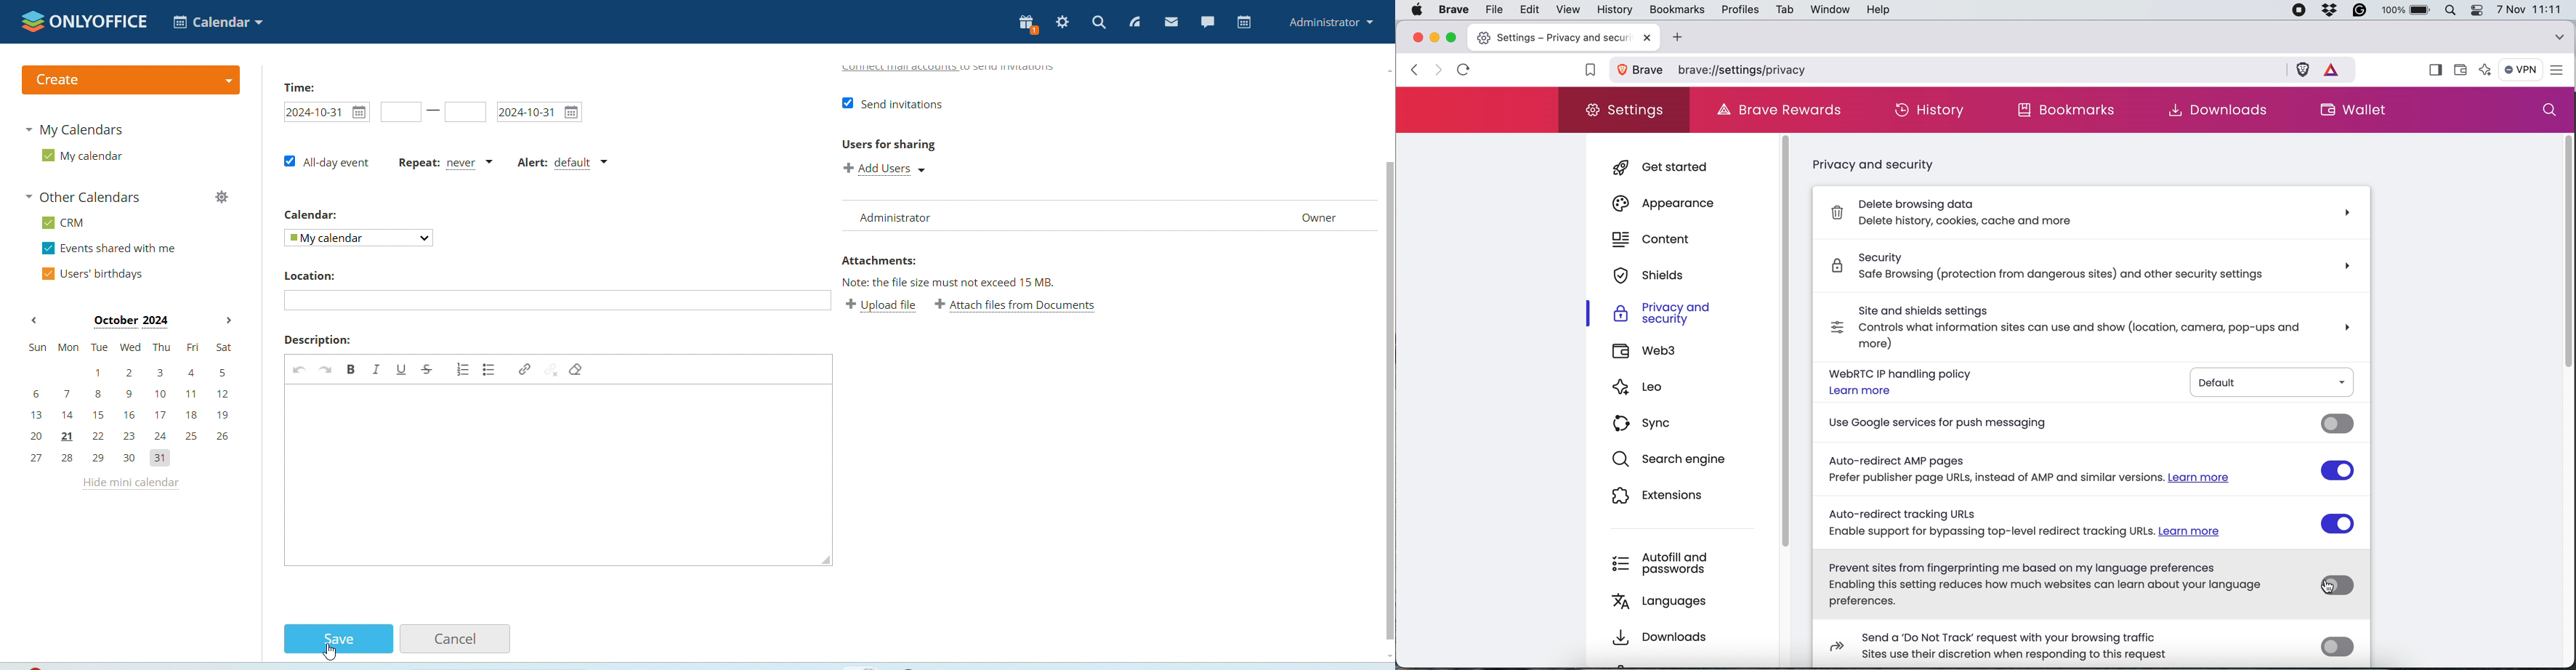  Describe the element at coordinates (326, 369) in the screenshot. I see `Redo` at that location.